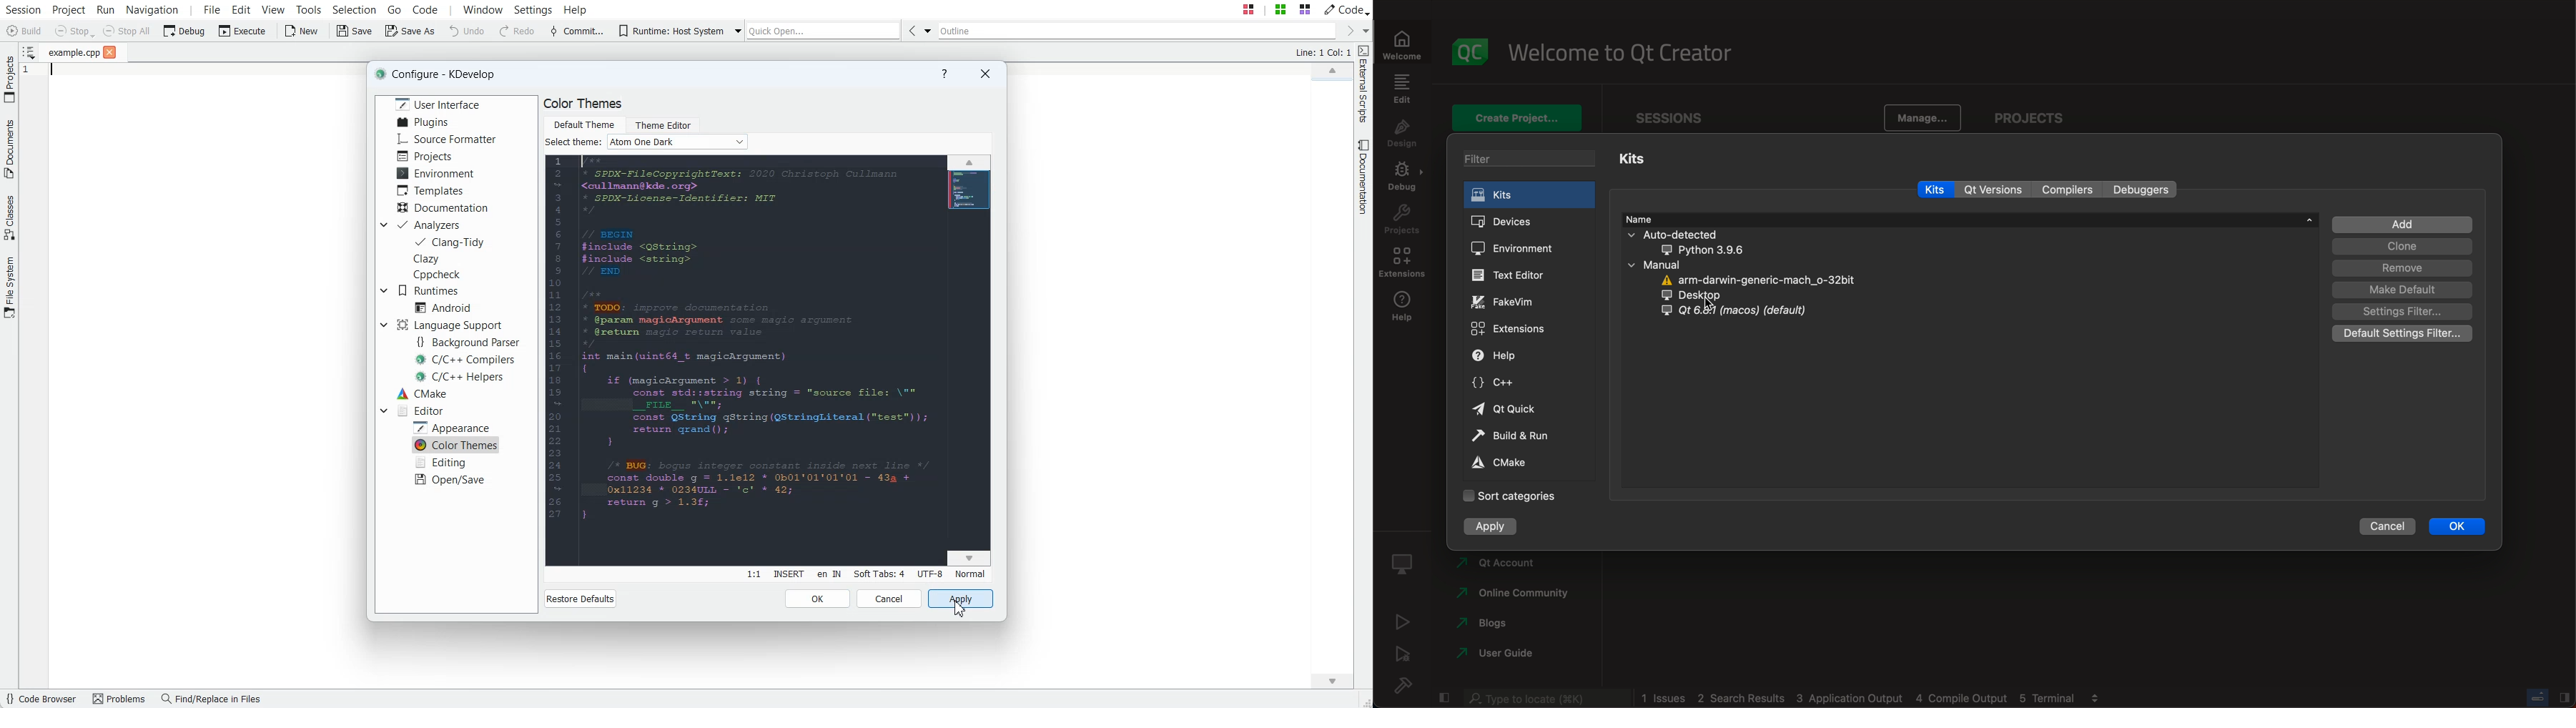 The image size is (2576, 728). Describe the element at coordinates (2401, 333) in the screenshot. I see `default settings filter` at that location.